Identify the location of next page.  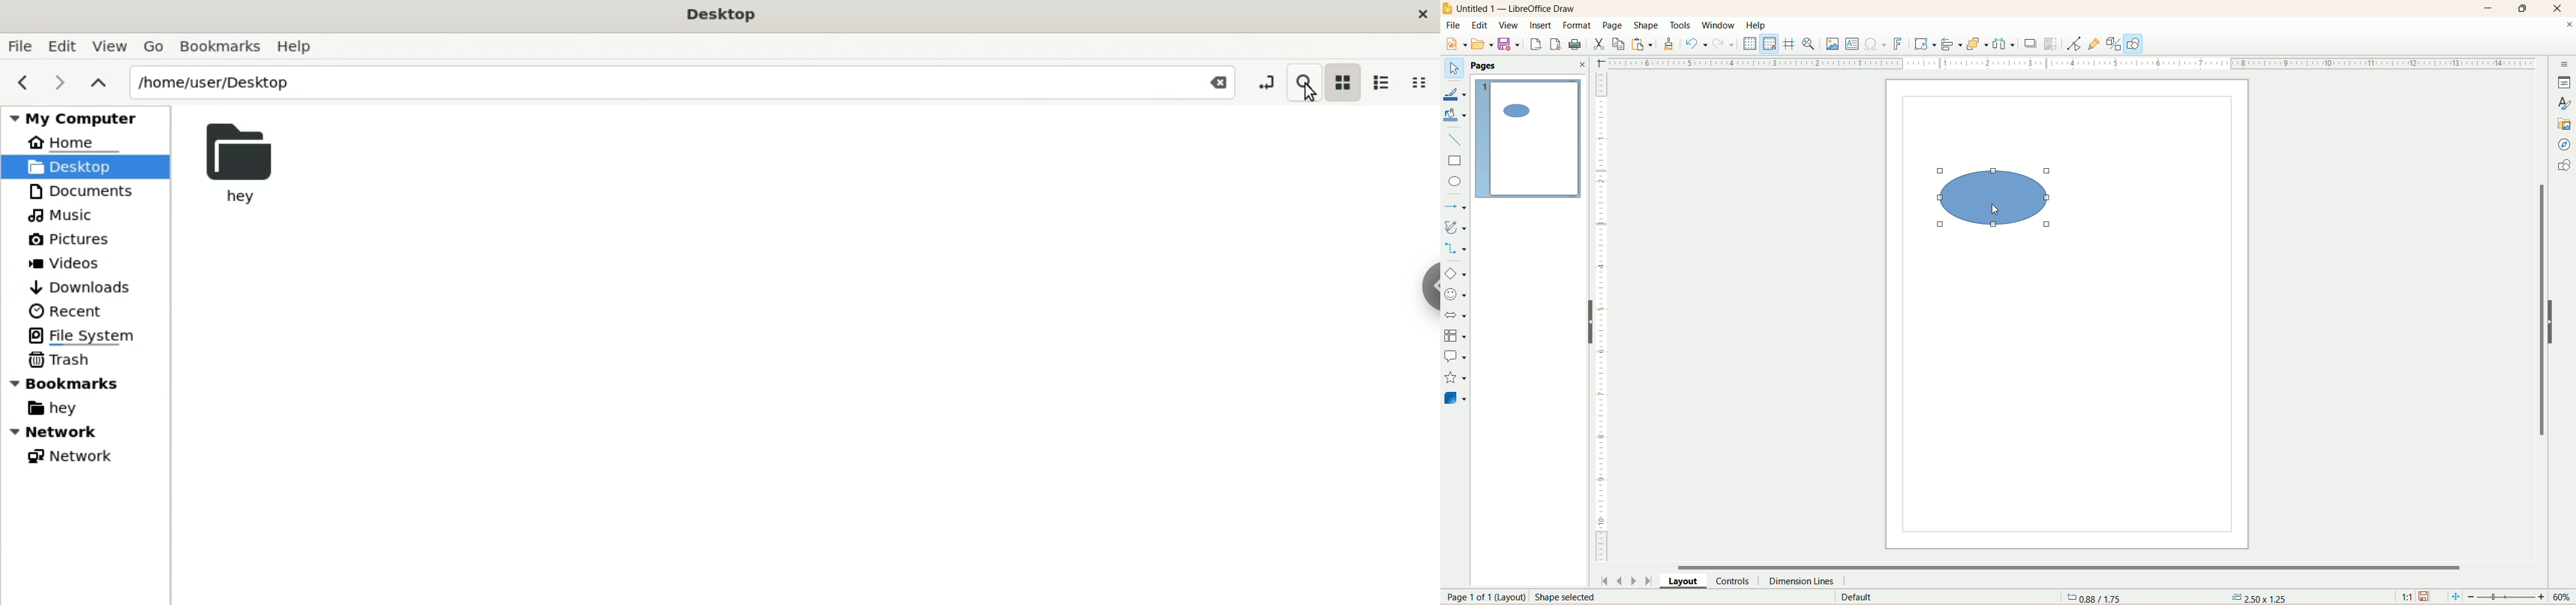
(1635, 581).